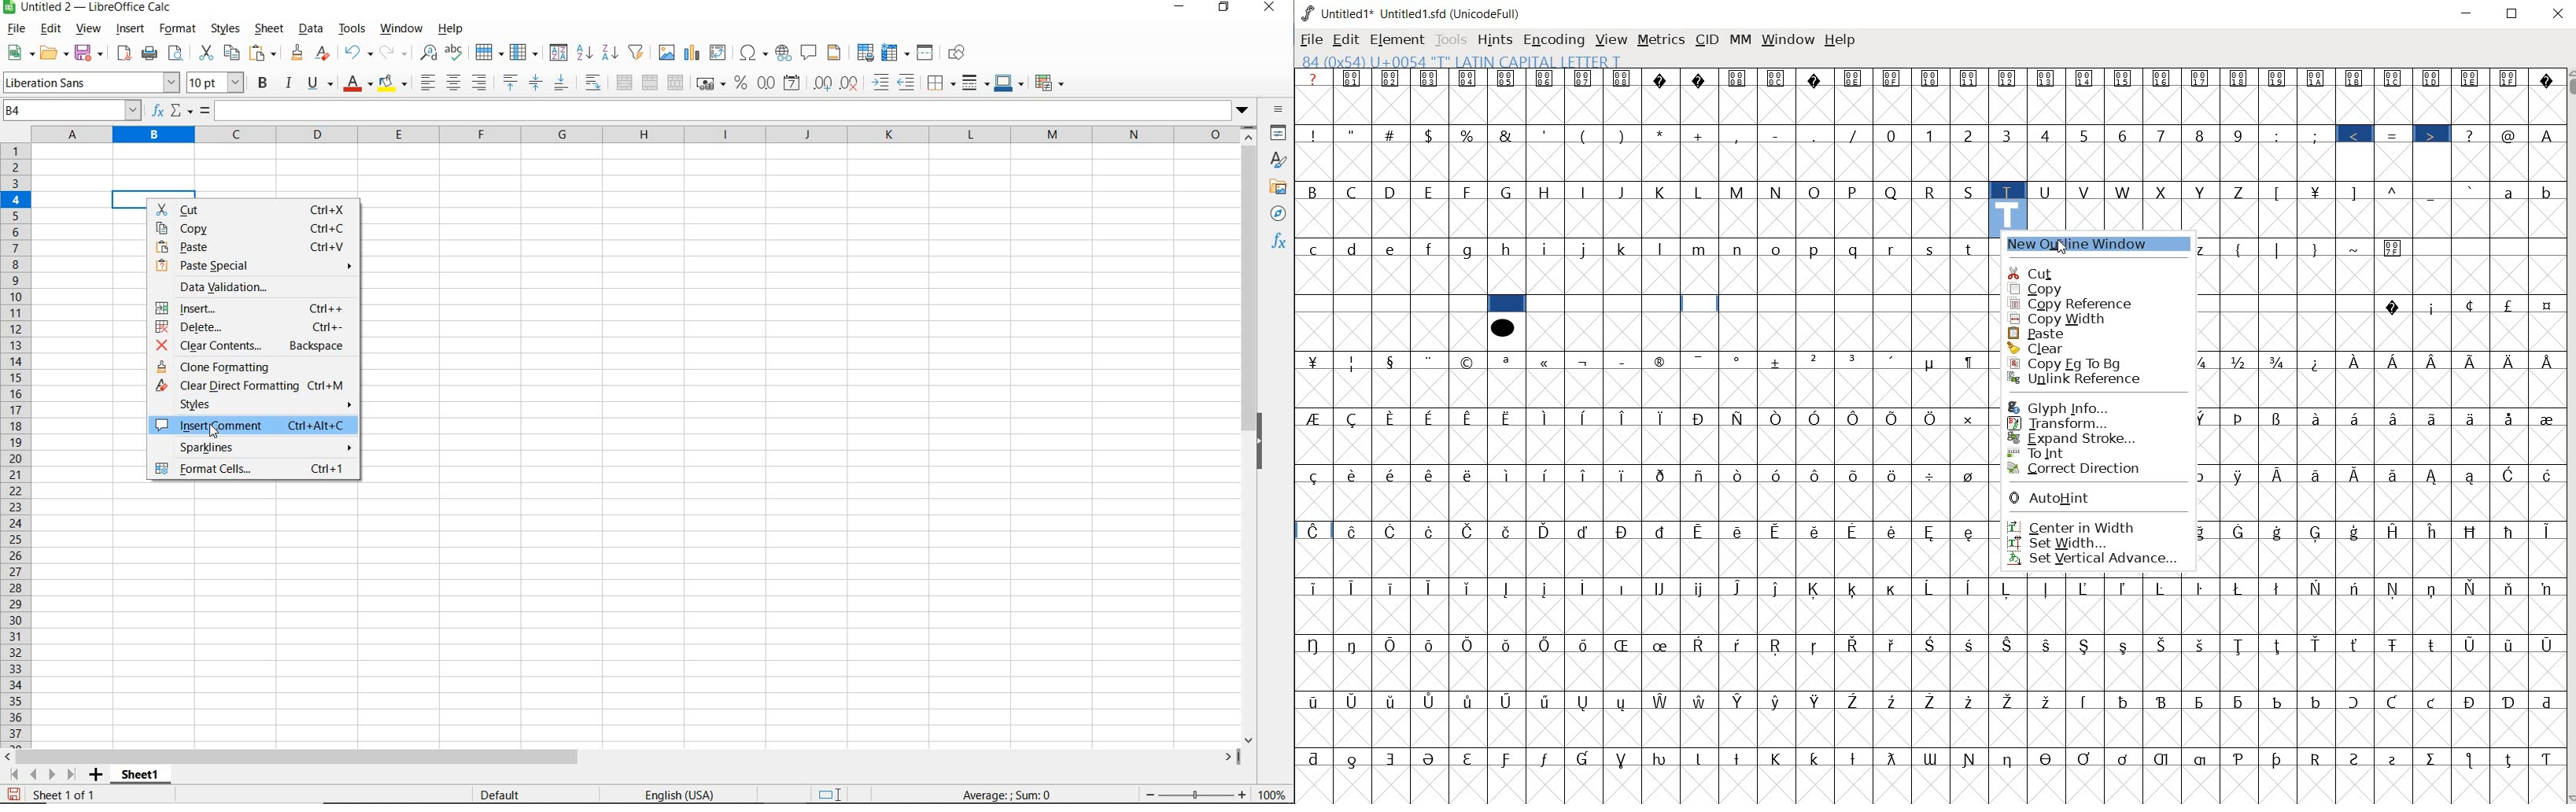 The image size is (2576, 812). Describe the element at coordinates (2239, 418) in the screenshot. I see `Symbol` at that location.